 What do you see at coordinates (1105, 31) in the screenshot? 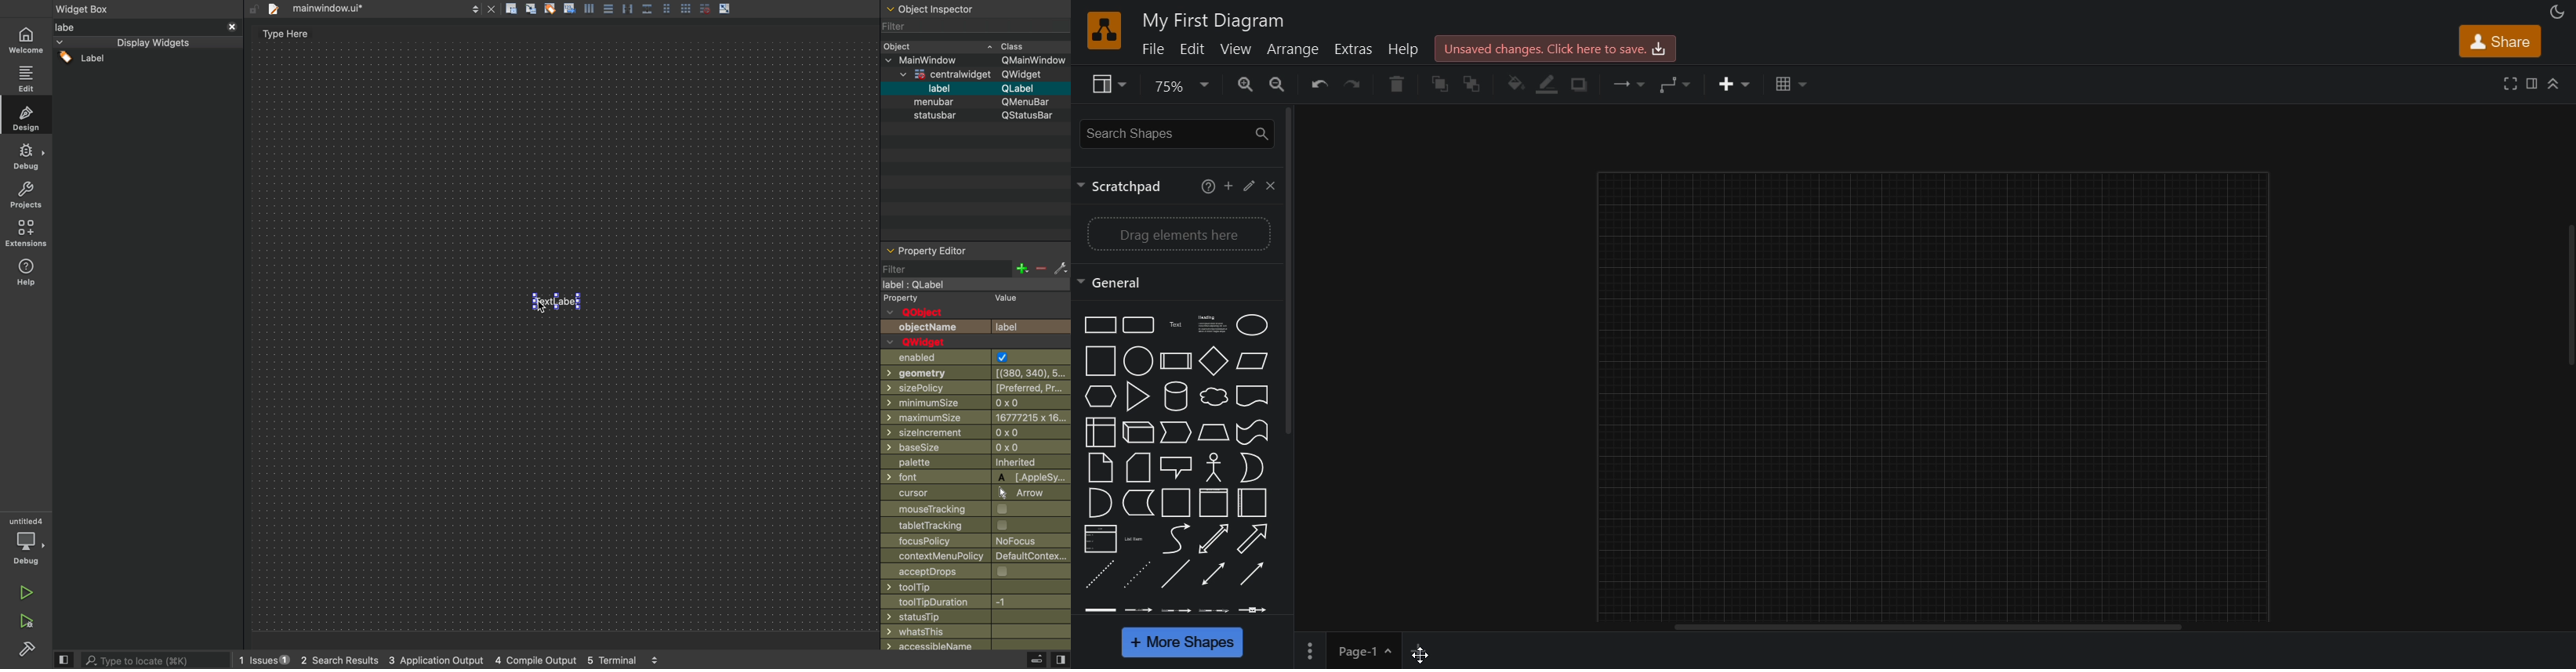
I see `logo` at bounding box center [1105, 31].